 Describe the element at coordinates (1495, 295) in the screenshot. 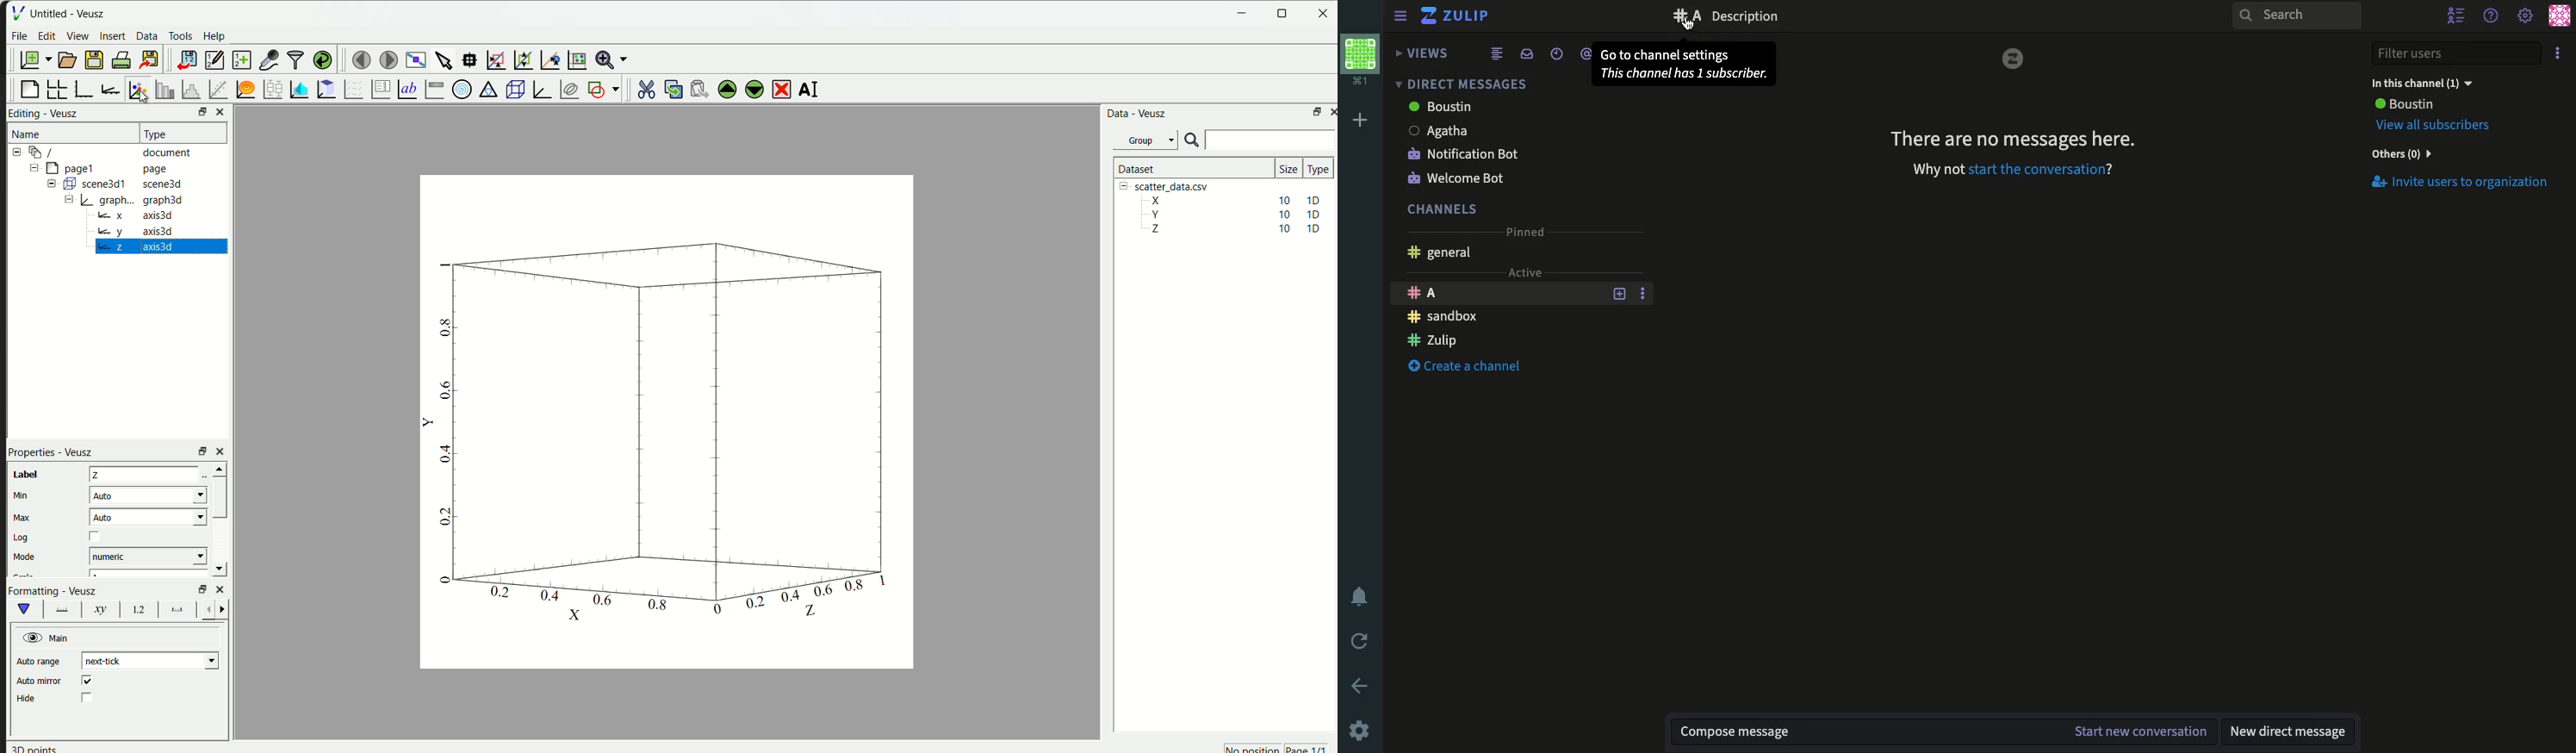

I see `A` at that location.